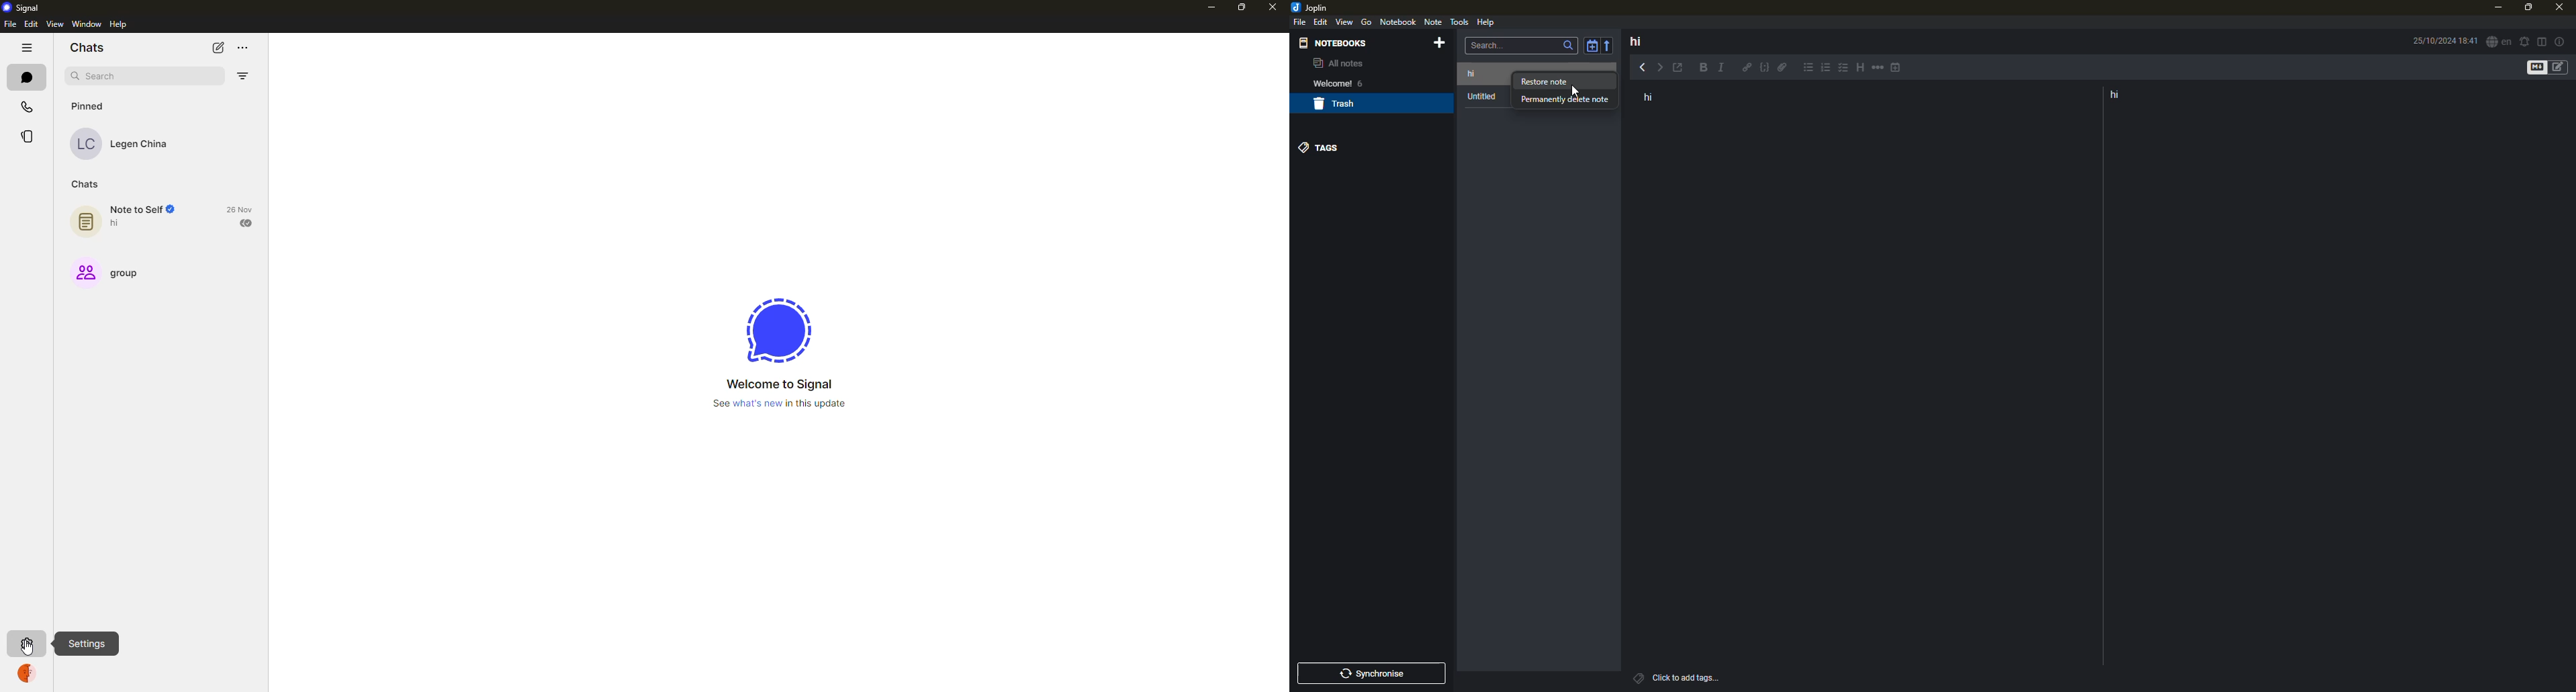 Image resolution: width=2576 pixels, height=700 pixels. I want to click on toggle editor layout, so click(2542, 41).